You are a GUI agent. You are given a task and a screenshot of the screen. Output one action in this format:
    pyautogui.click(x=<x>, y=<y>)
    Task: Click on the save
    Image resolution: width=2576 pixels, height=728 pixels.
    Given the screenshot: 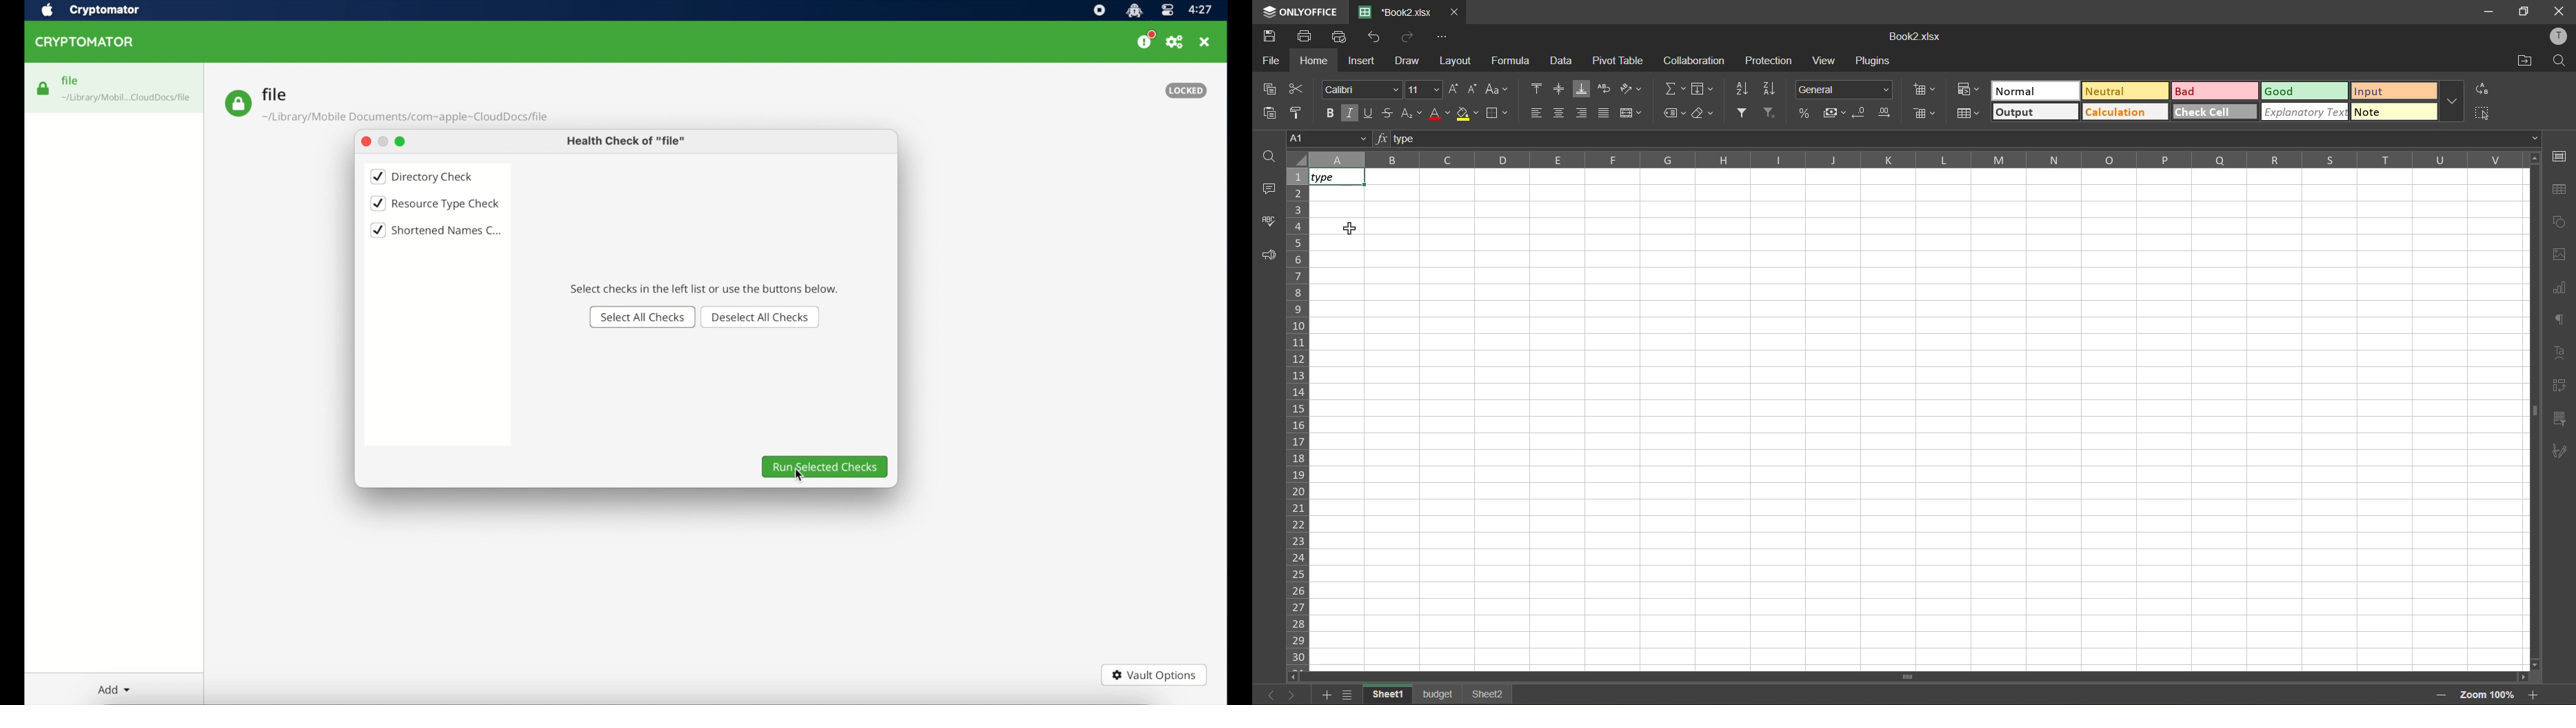 What is the action you would take?
    pyautogui.click(x=1272, y=37)
    